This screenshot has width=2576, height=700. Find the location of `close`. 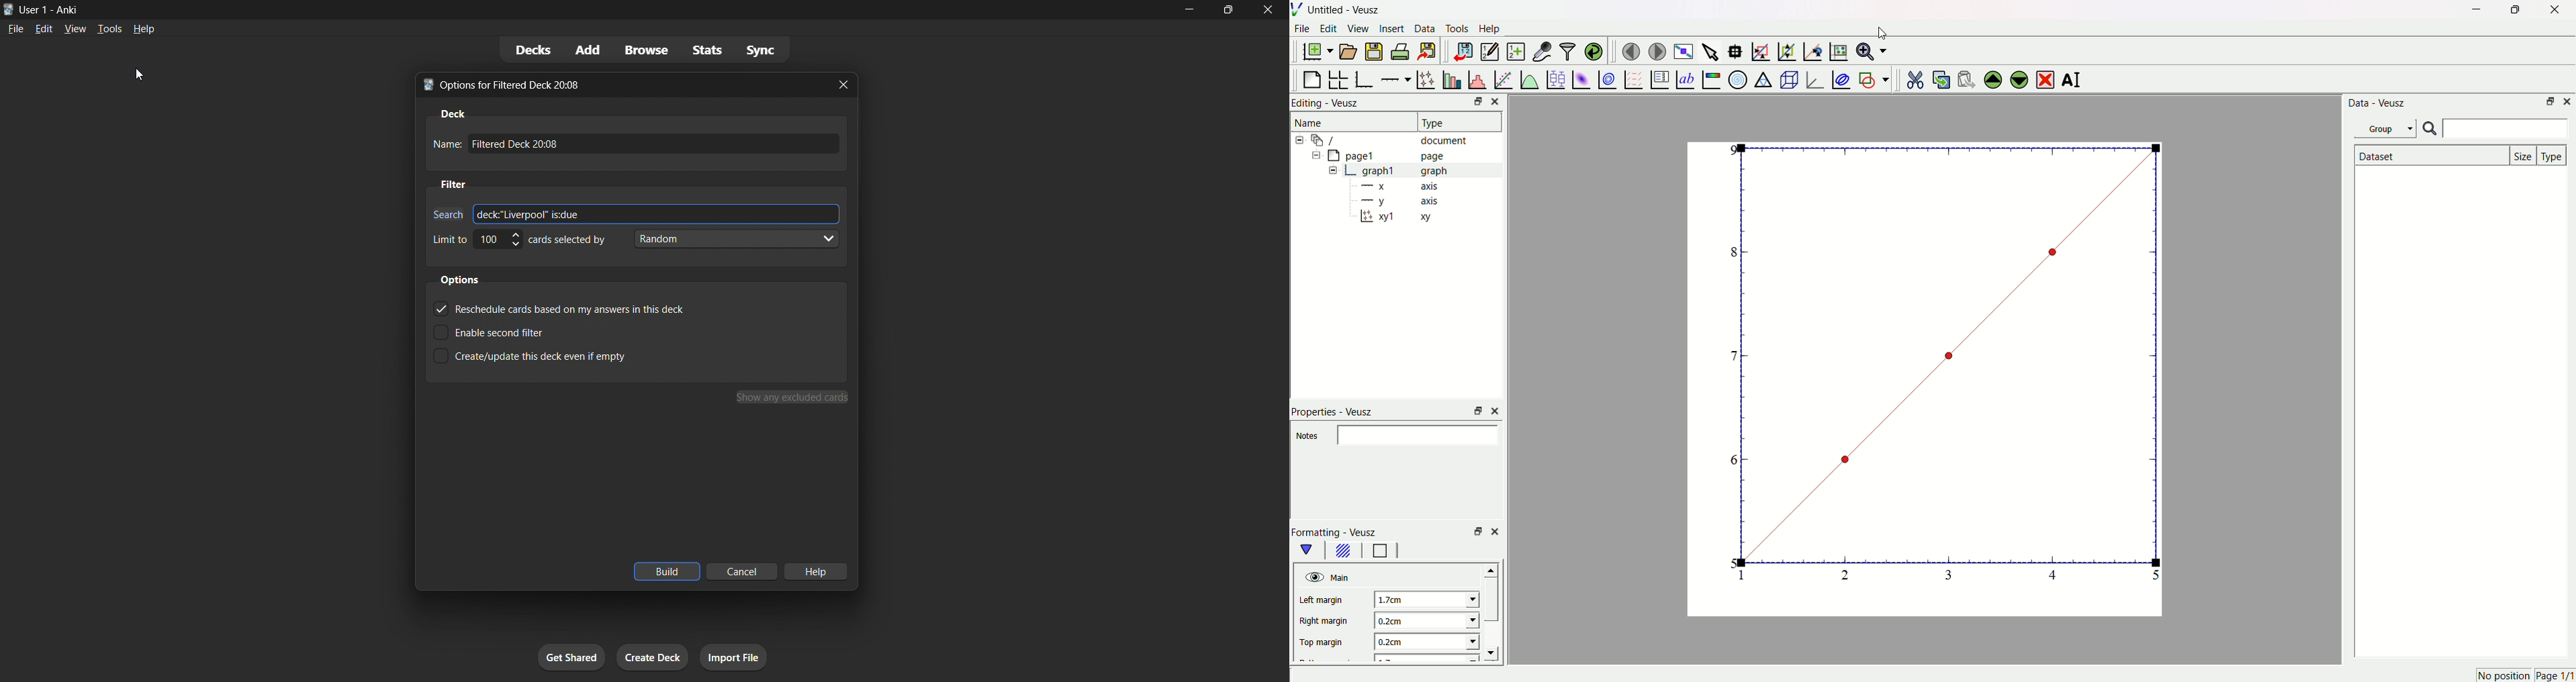

close is located at coordinates (845, 85).